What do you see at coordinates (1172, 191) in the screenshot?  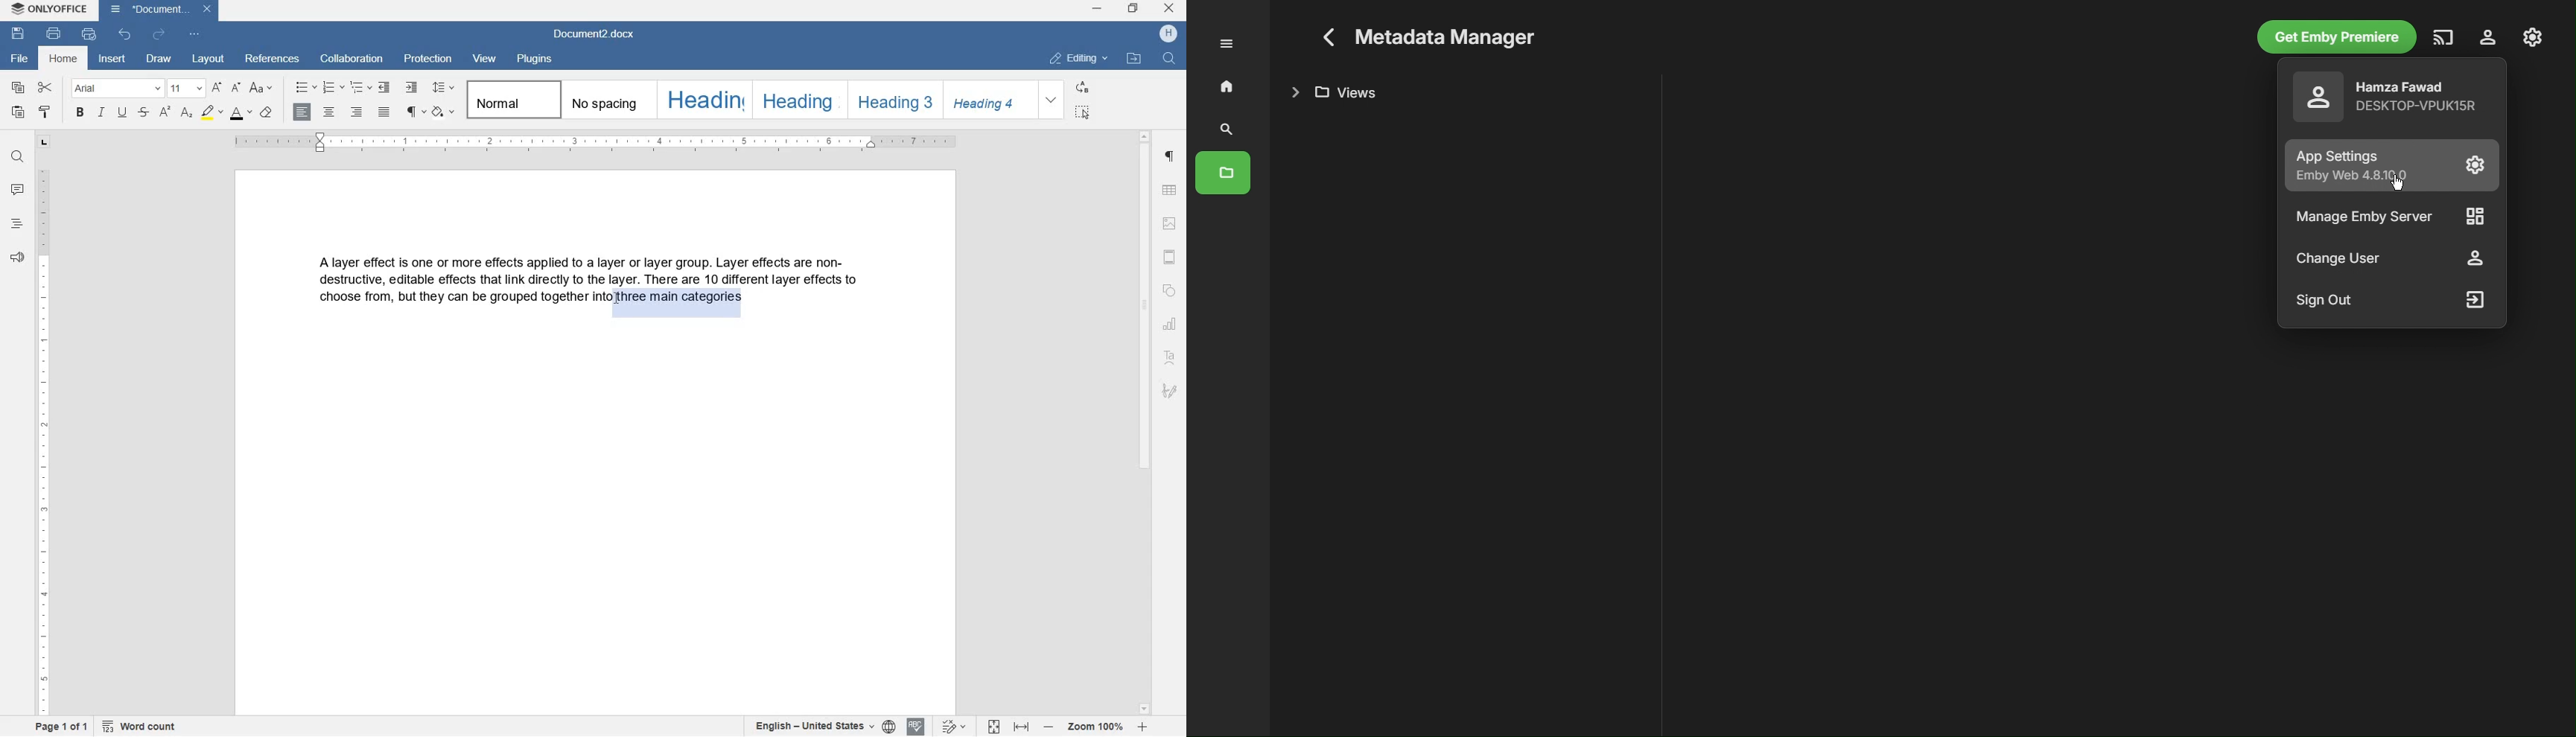 I see `table ` at bounding box center [1172, 191].